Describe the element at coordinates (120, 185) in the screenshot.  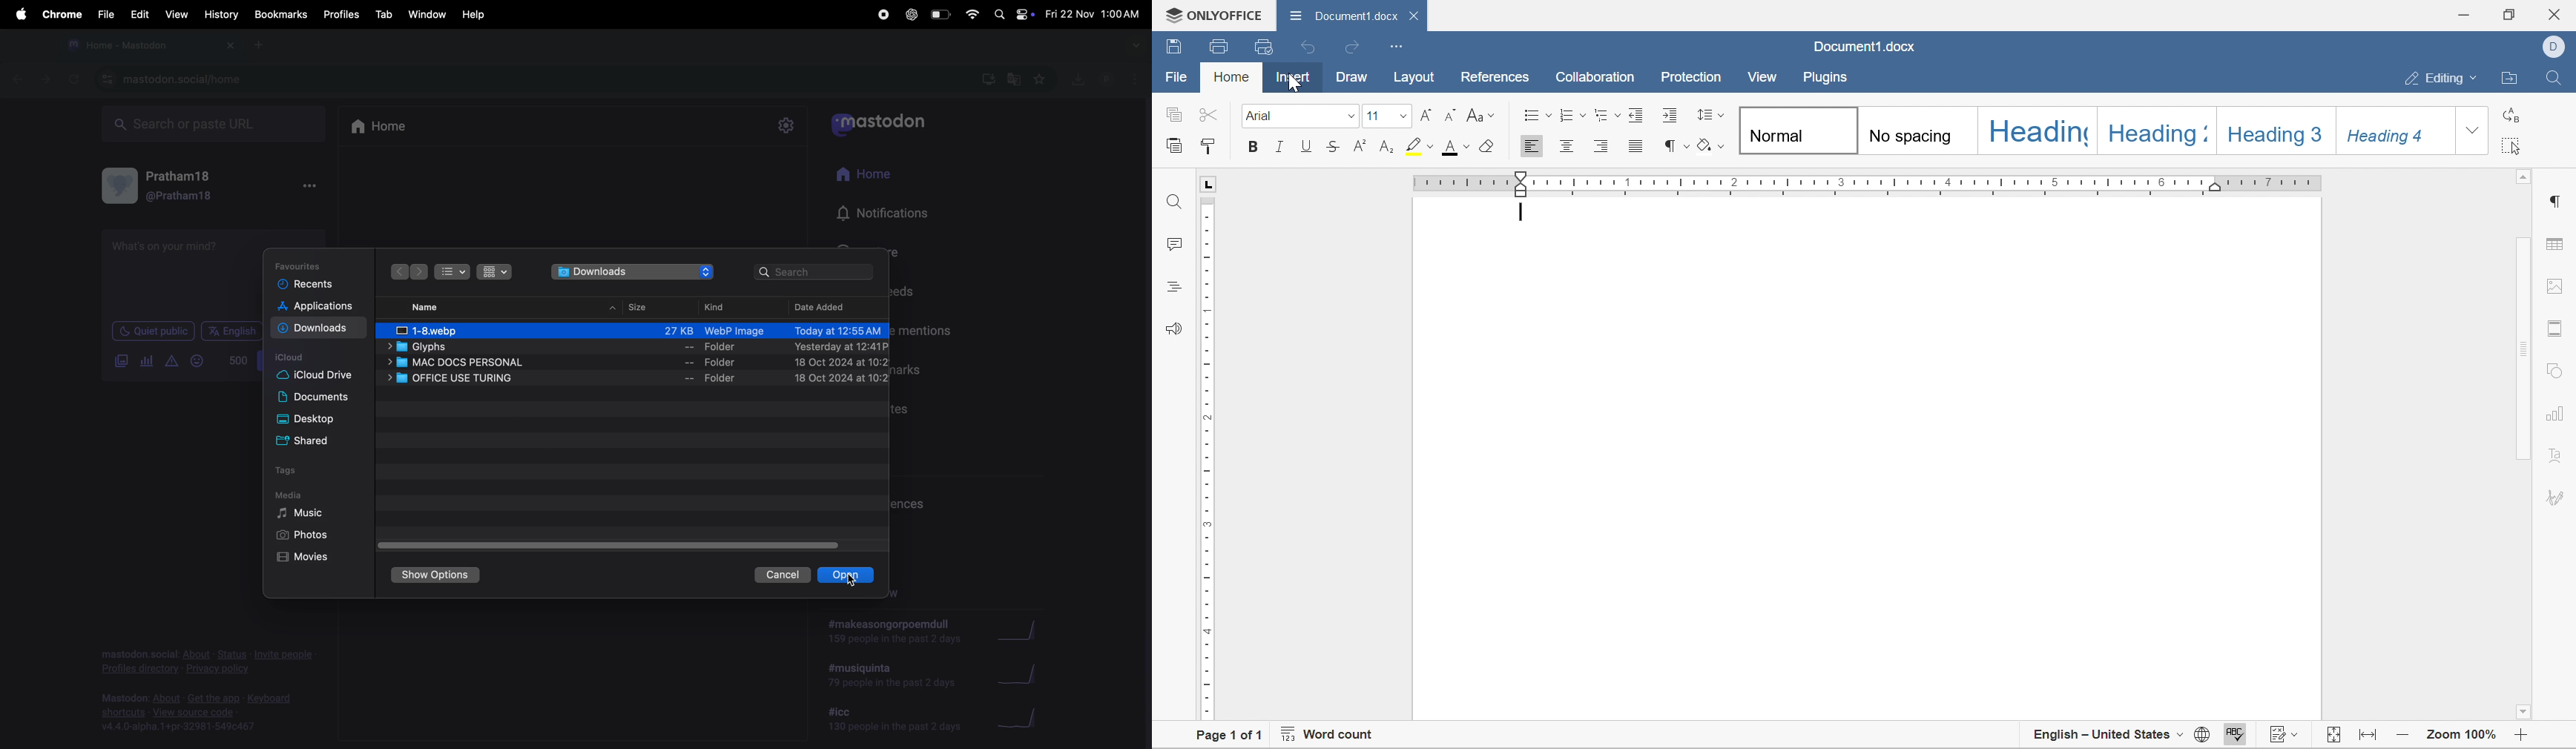
I see `display picture` at that location.